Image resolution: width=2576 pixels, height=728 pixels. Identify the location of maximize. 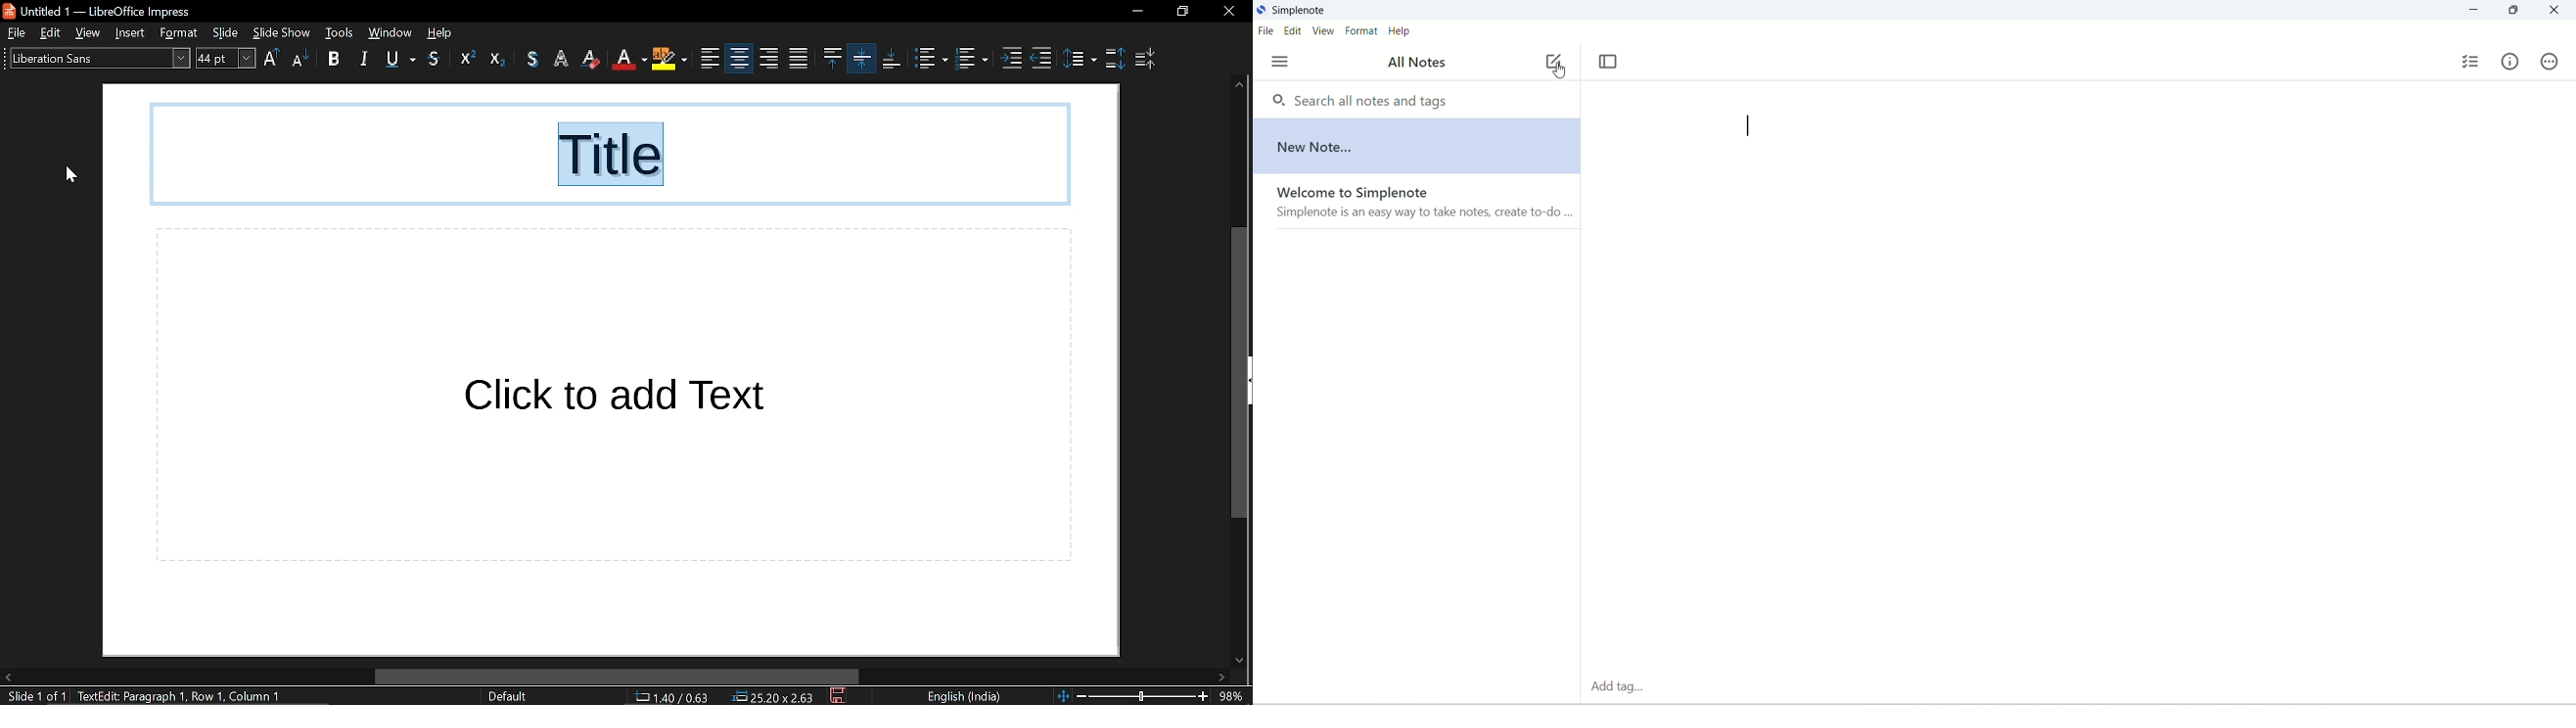
(2510, 13).